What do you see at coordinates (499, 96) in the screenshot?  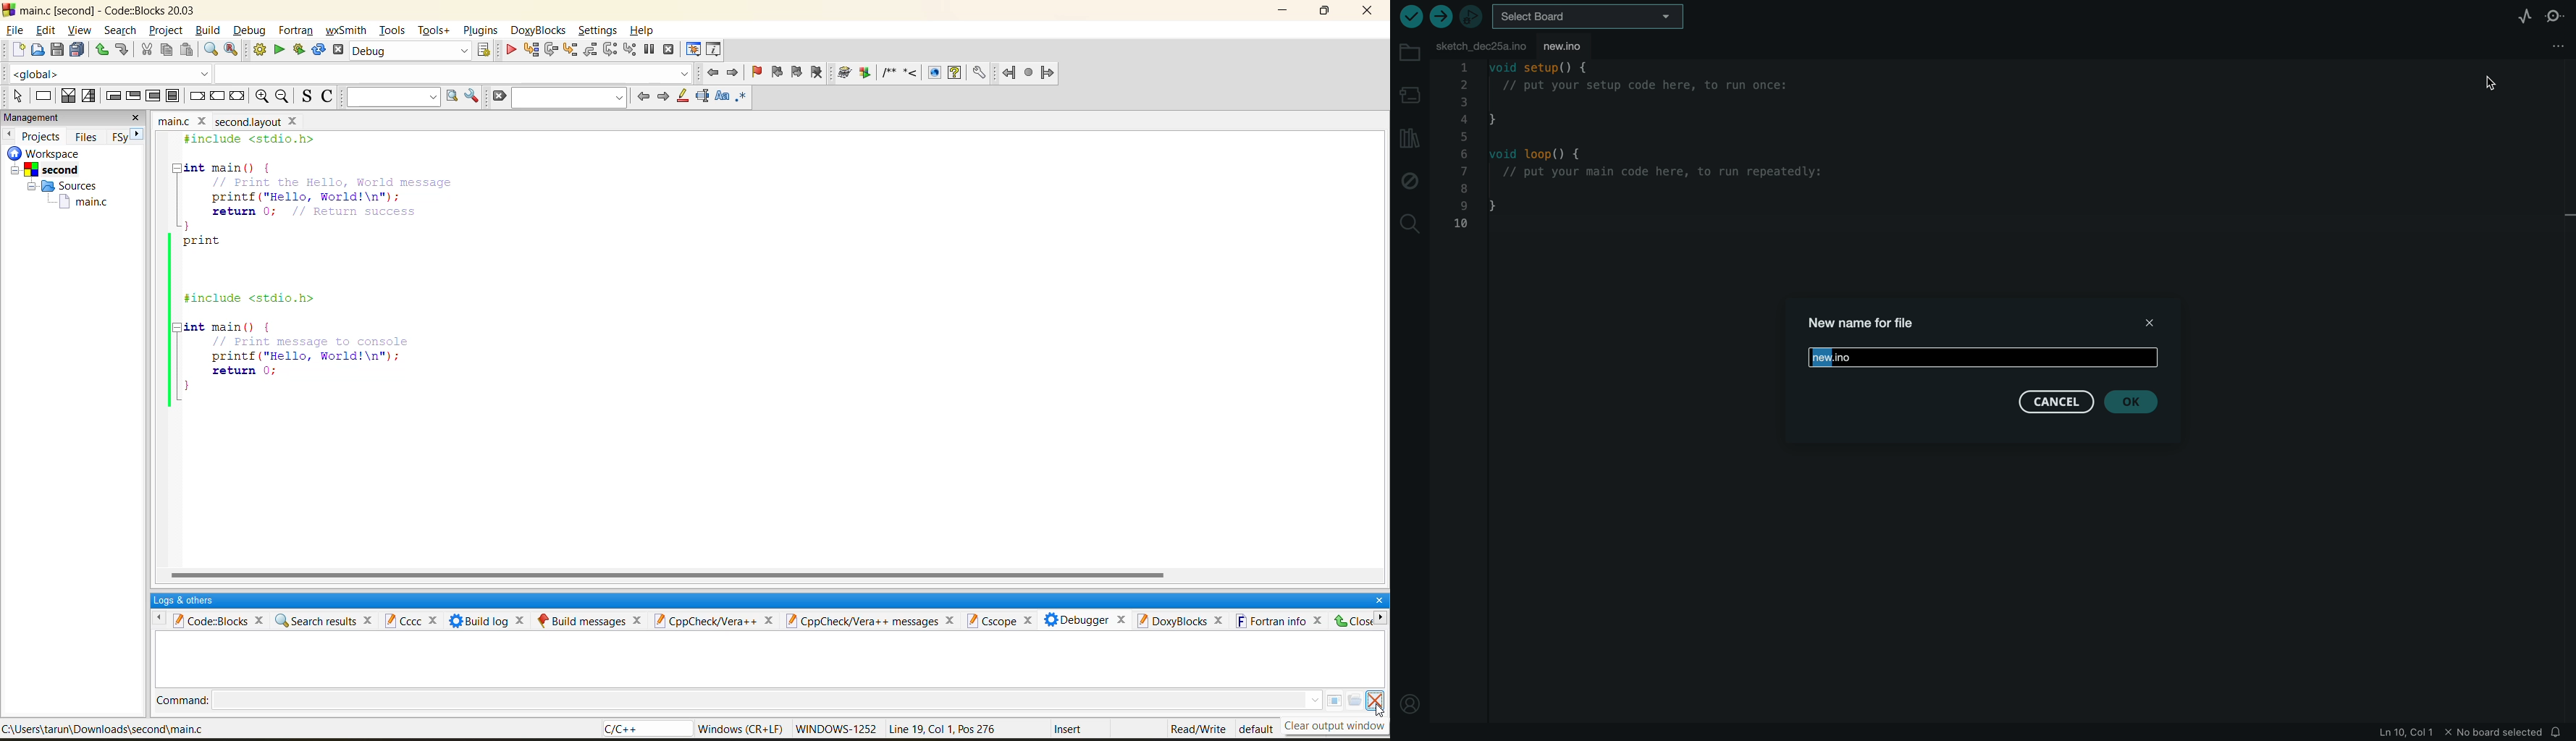 I see `clear` at bounding box center [499, 96].